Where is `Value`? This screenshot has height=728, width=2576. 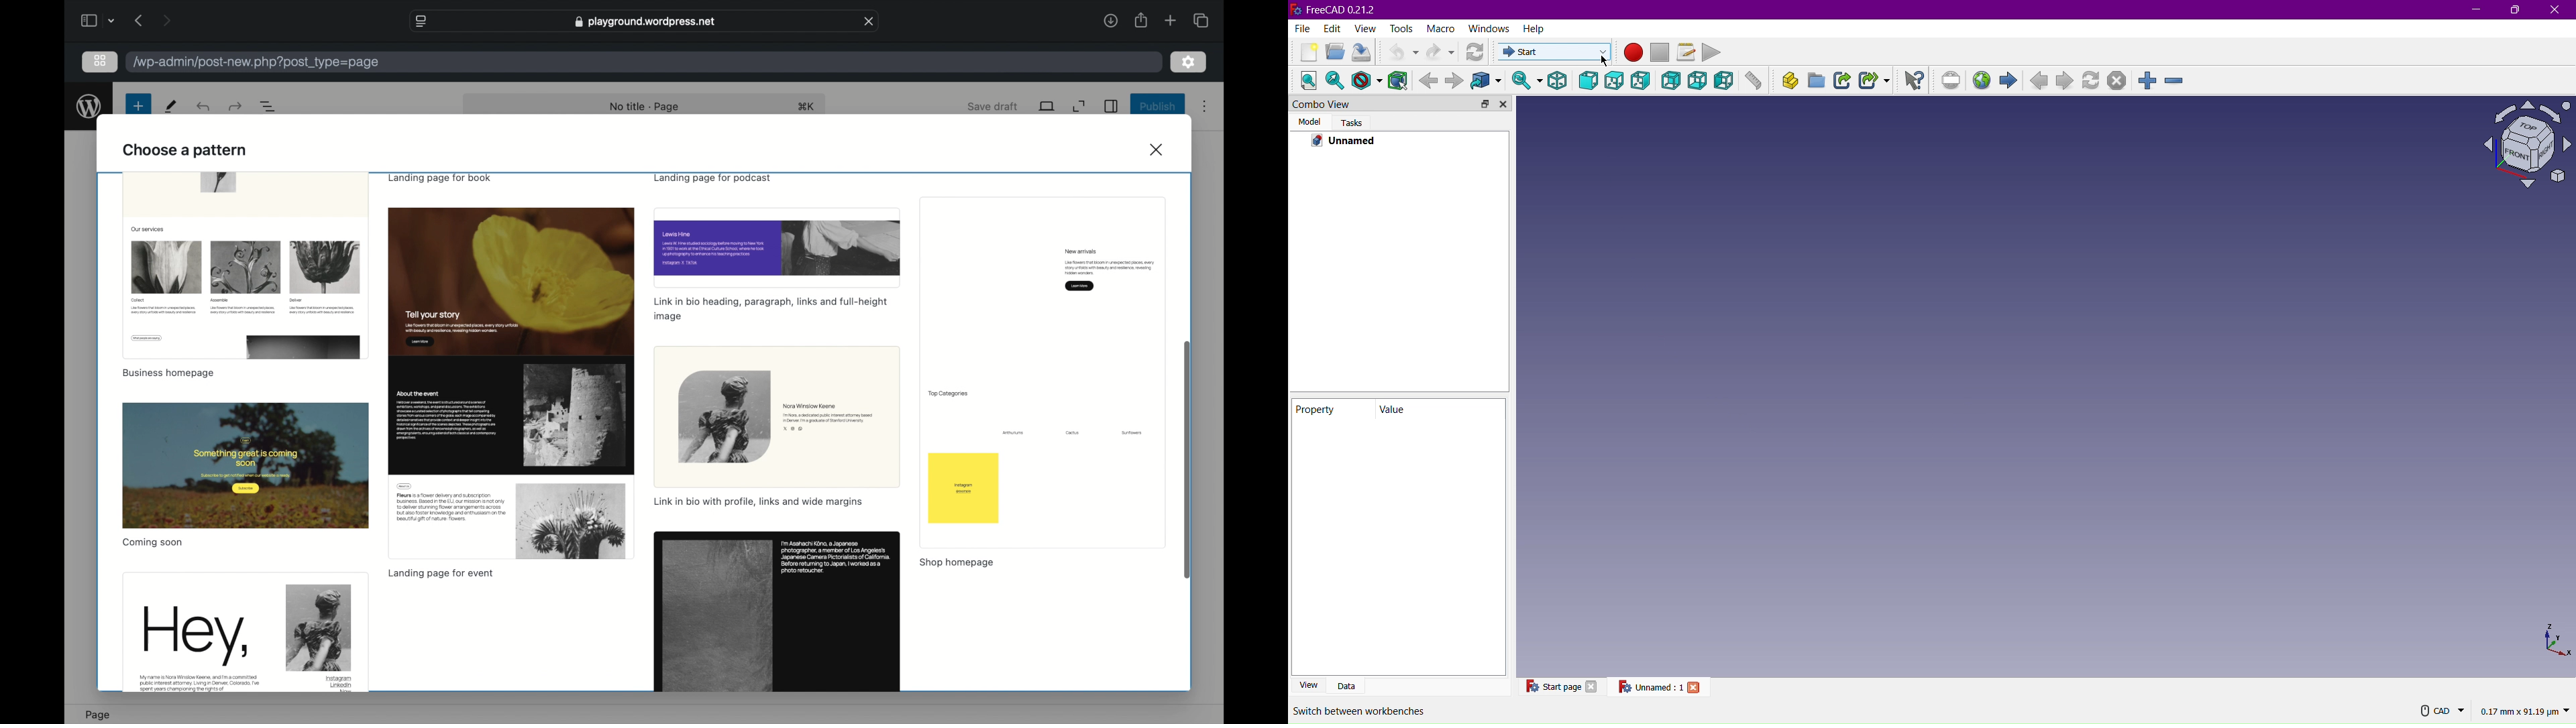
Value is located at coordinates (1427, 410).